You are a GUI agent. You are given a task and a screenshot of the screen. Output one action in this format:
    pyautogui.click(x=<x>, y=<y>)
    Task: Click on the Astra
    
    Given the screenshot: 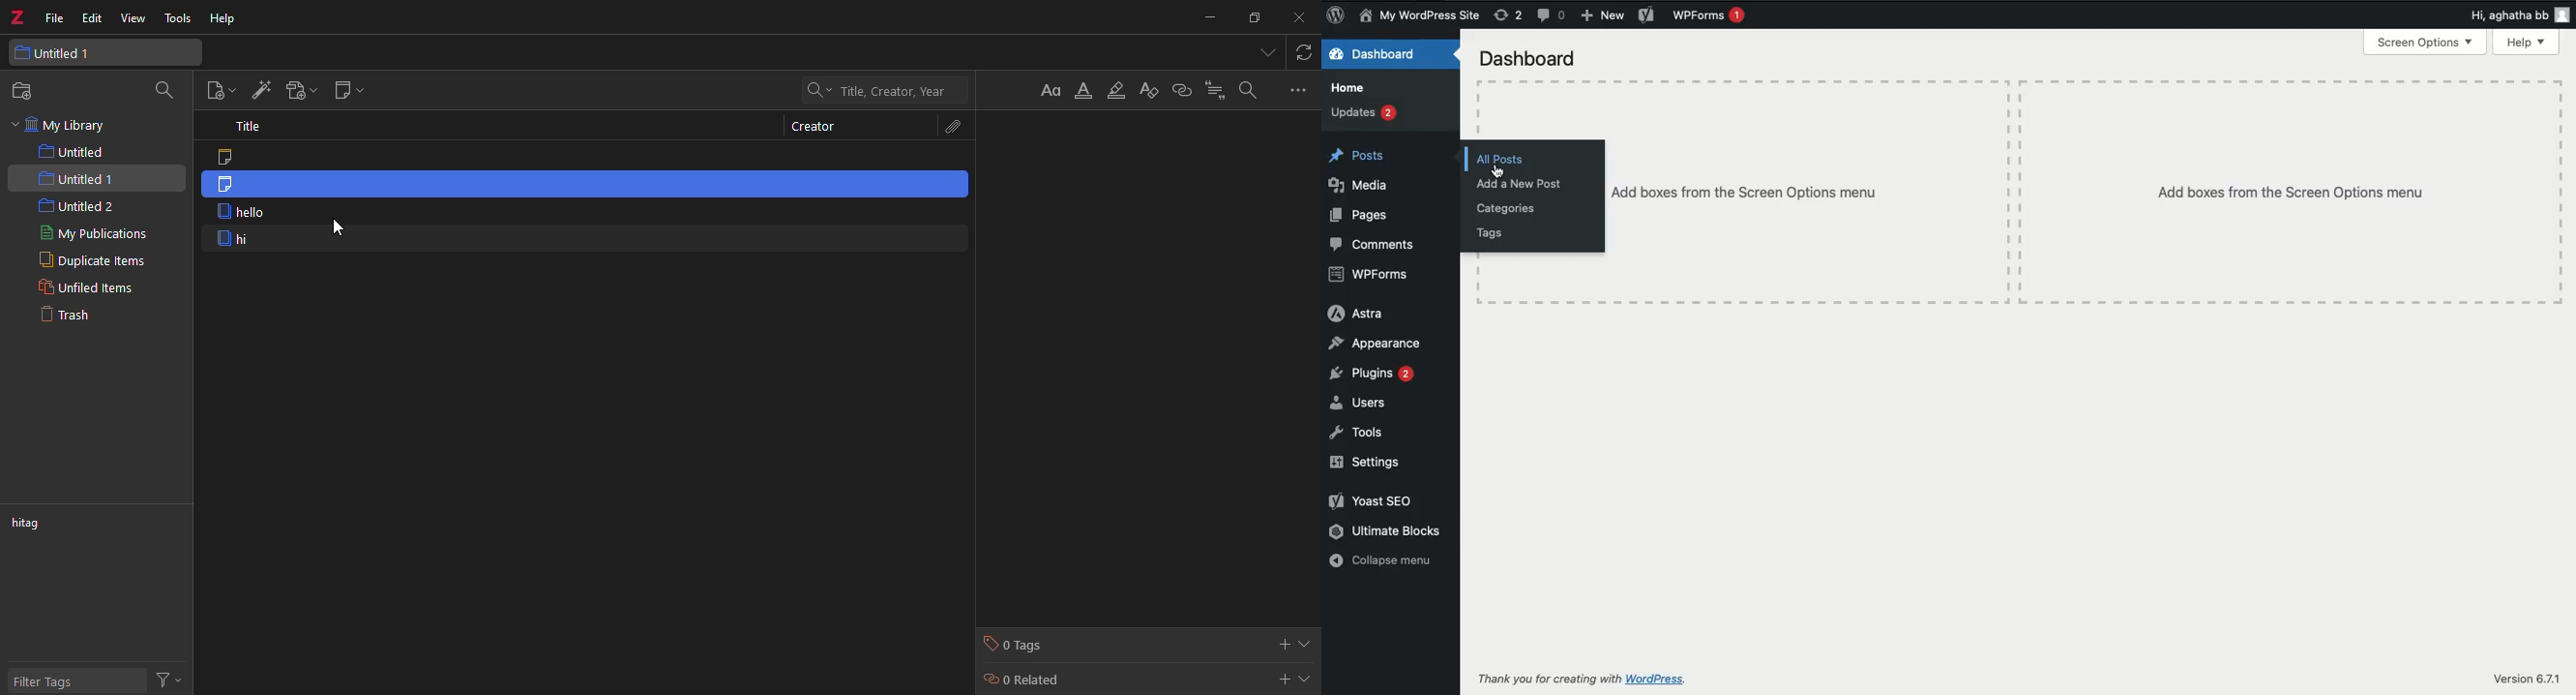 What is the action you would take?
    pyautogui.click(x=1359, y=313)
    